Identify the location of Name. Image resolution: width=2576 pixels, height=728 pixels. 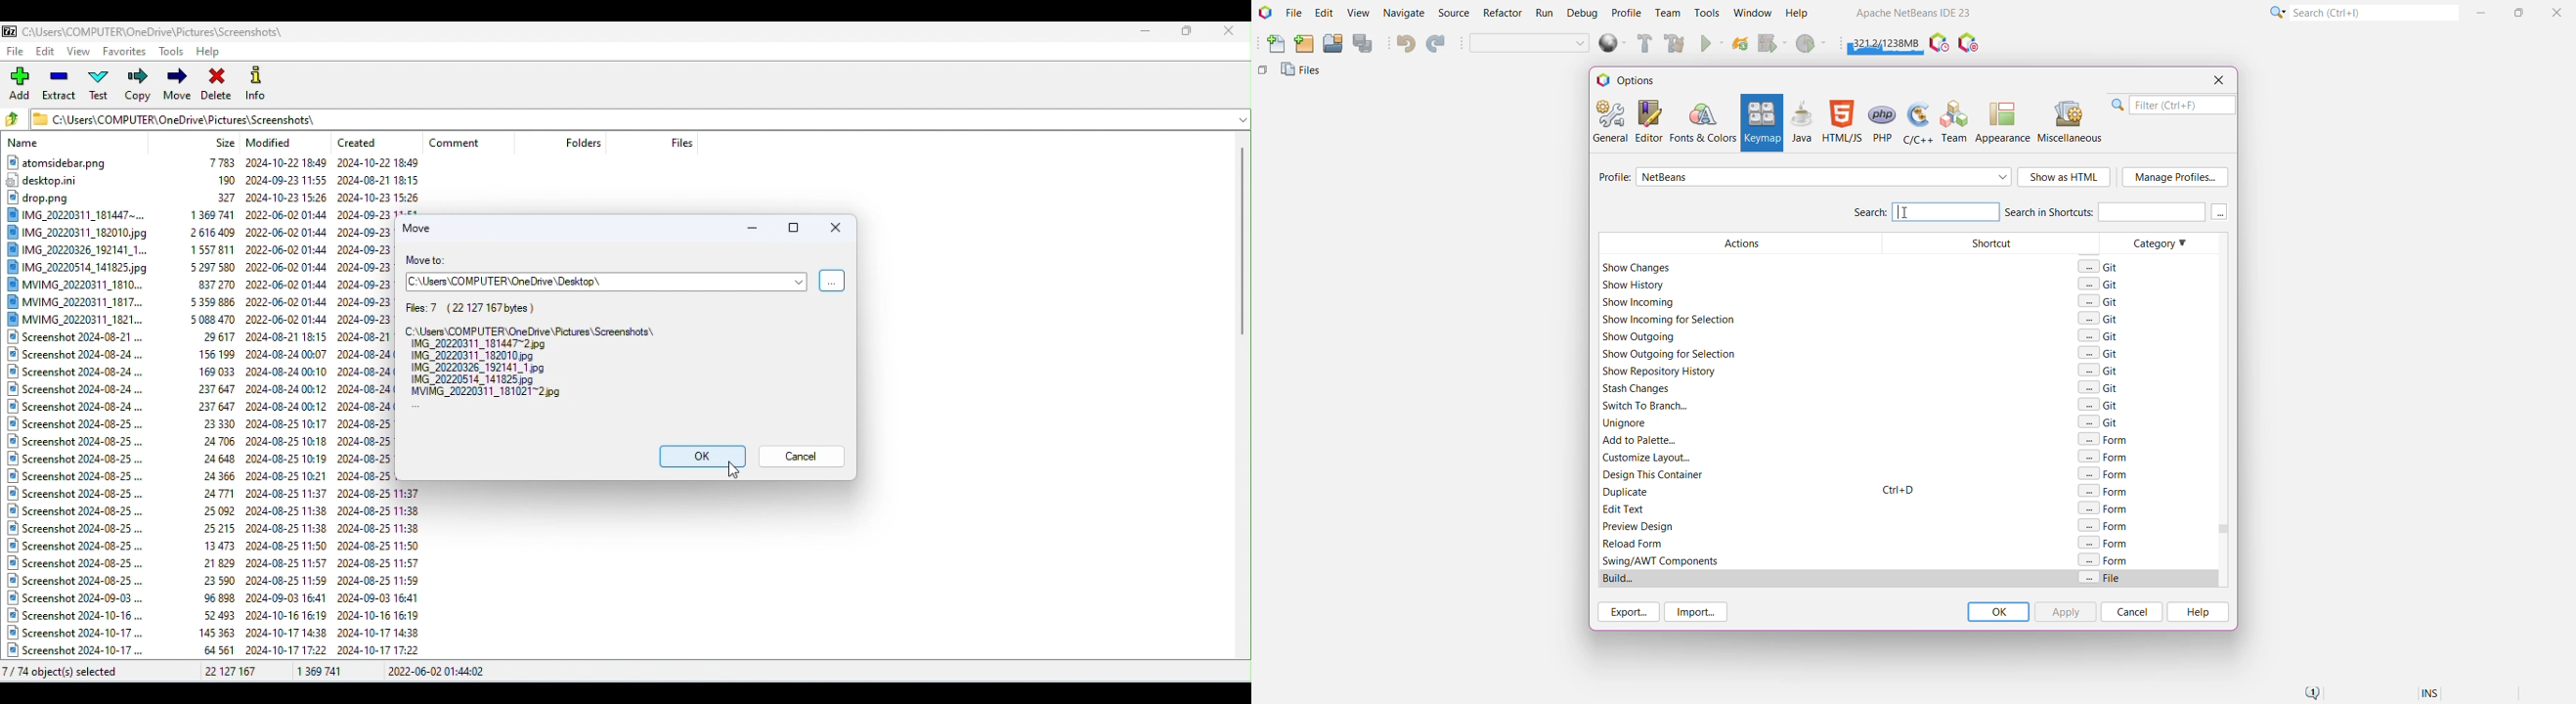
(26, 144).